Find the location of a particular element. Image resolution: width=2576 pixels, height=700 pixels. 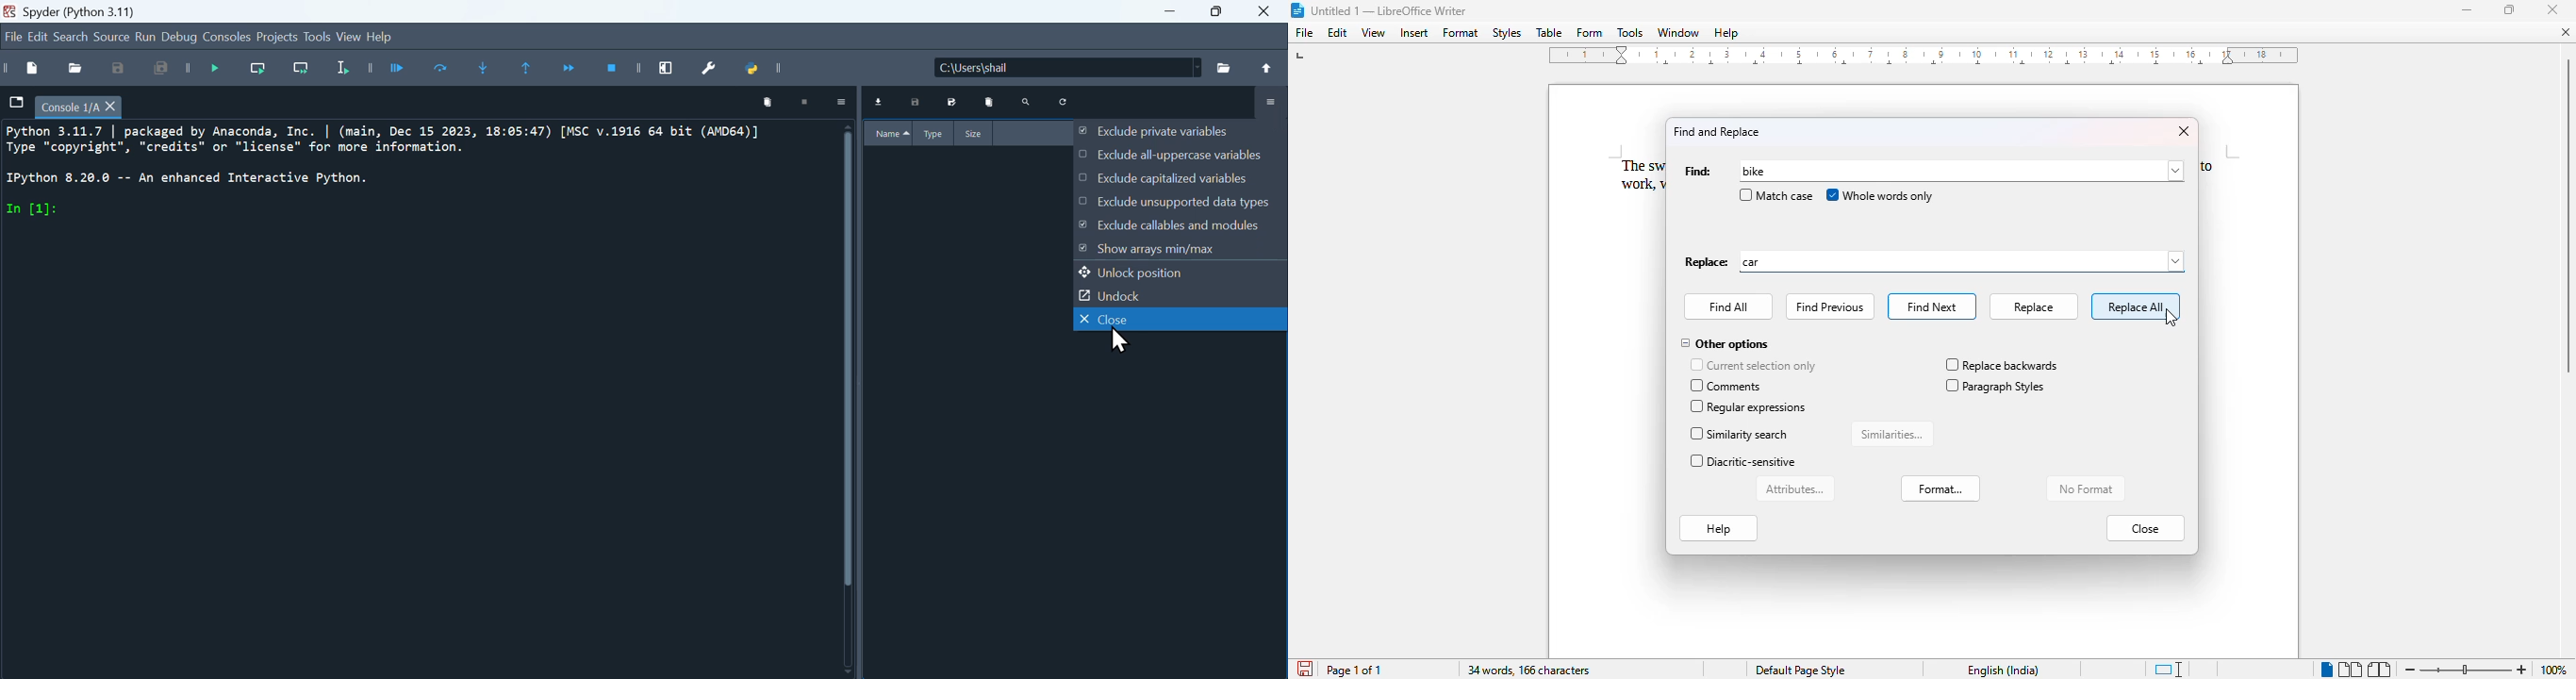

Search is located at coordinates (1026, 103).